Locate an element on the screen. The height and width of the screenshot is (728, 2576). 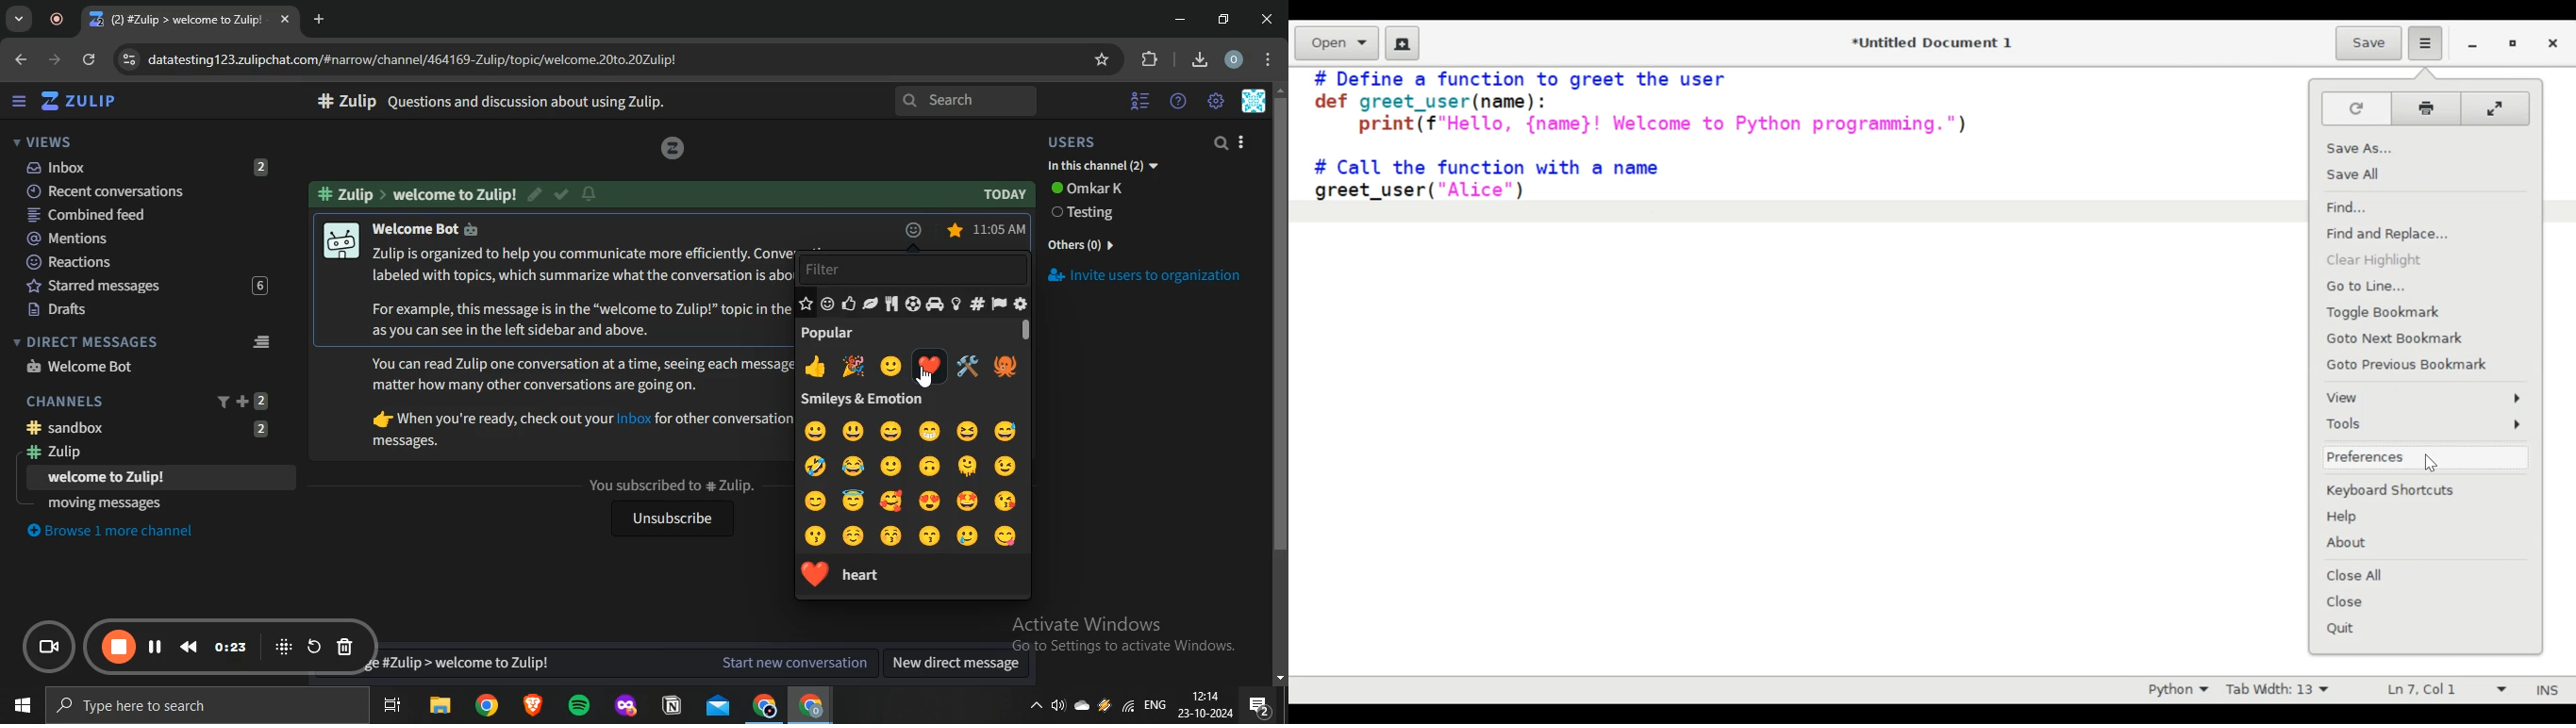
animal and nature is located at coordinates (871, 304).